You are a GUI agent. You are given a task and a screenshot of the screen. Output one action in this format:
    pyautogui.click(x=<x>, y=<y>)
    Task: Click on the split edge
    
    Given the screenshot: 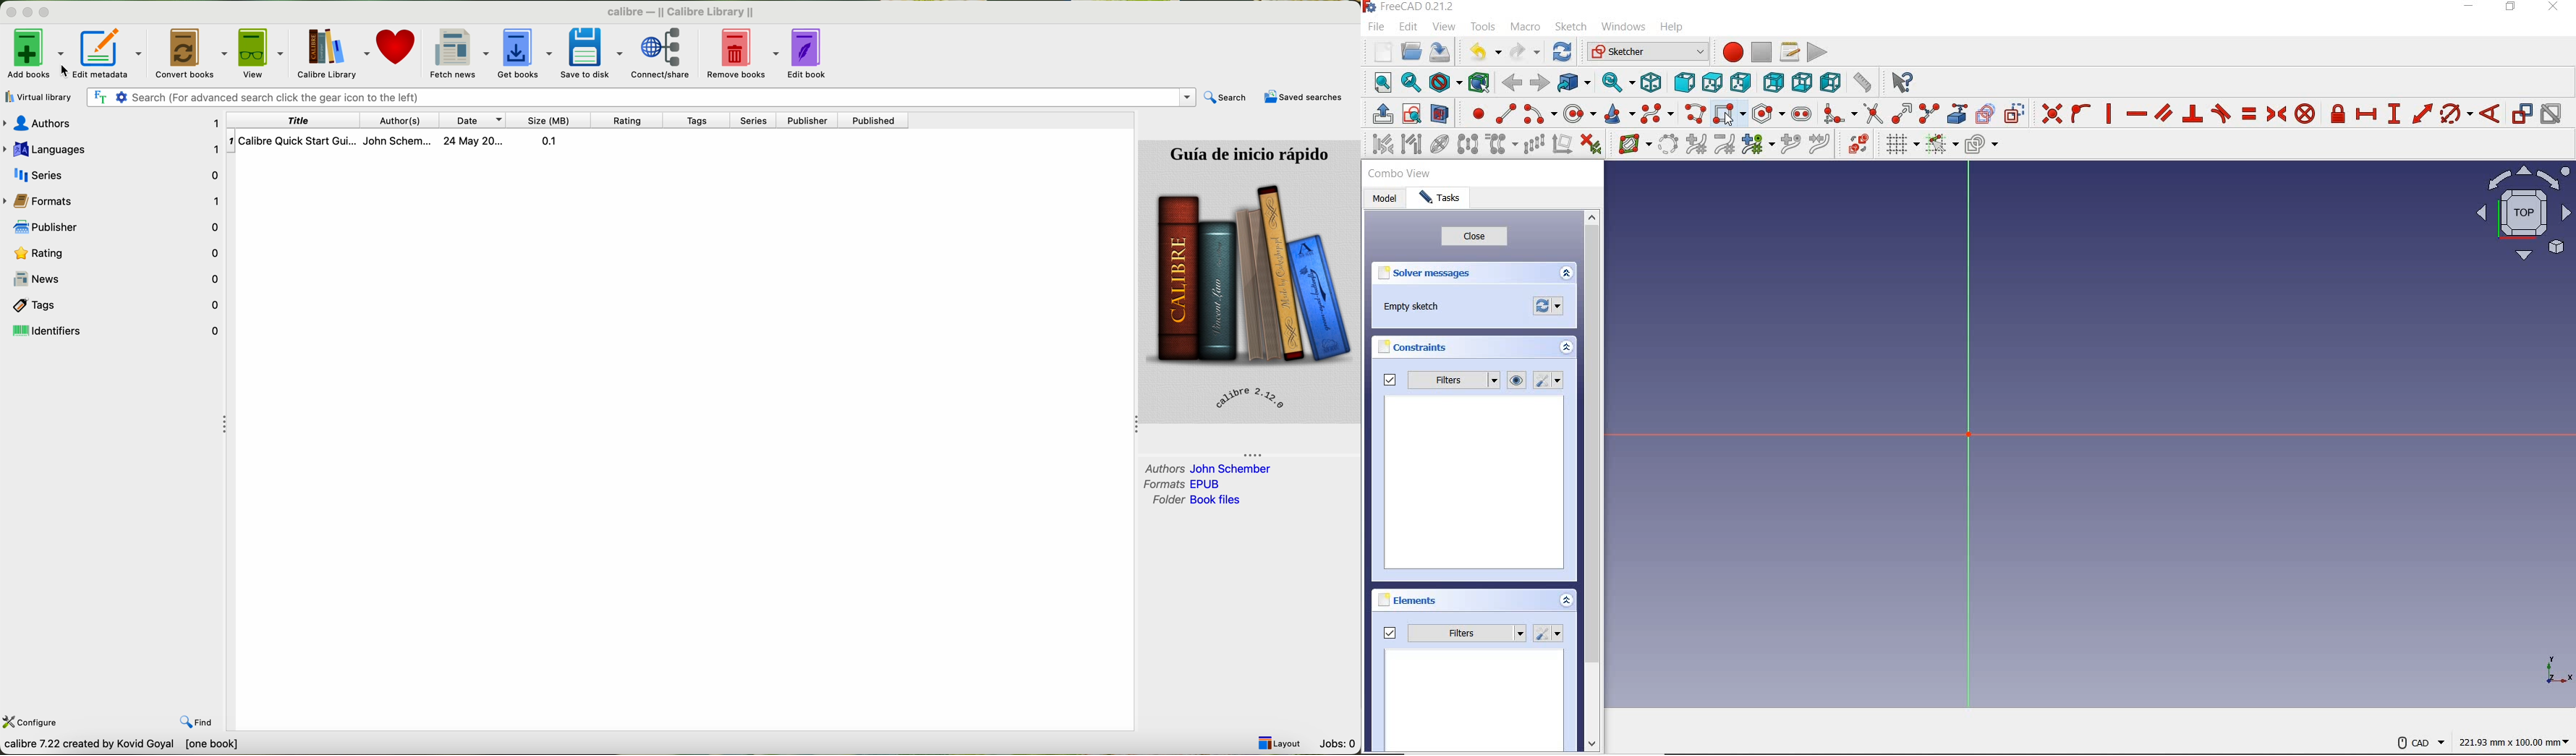 What is the action you would take?
    pyautogui.click(x=1931, y=111)
    